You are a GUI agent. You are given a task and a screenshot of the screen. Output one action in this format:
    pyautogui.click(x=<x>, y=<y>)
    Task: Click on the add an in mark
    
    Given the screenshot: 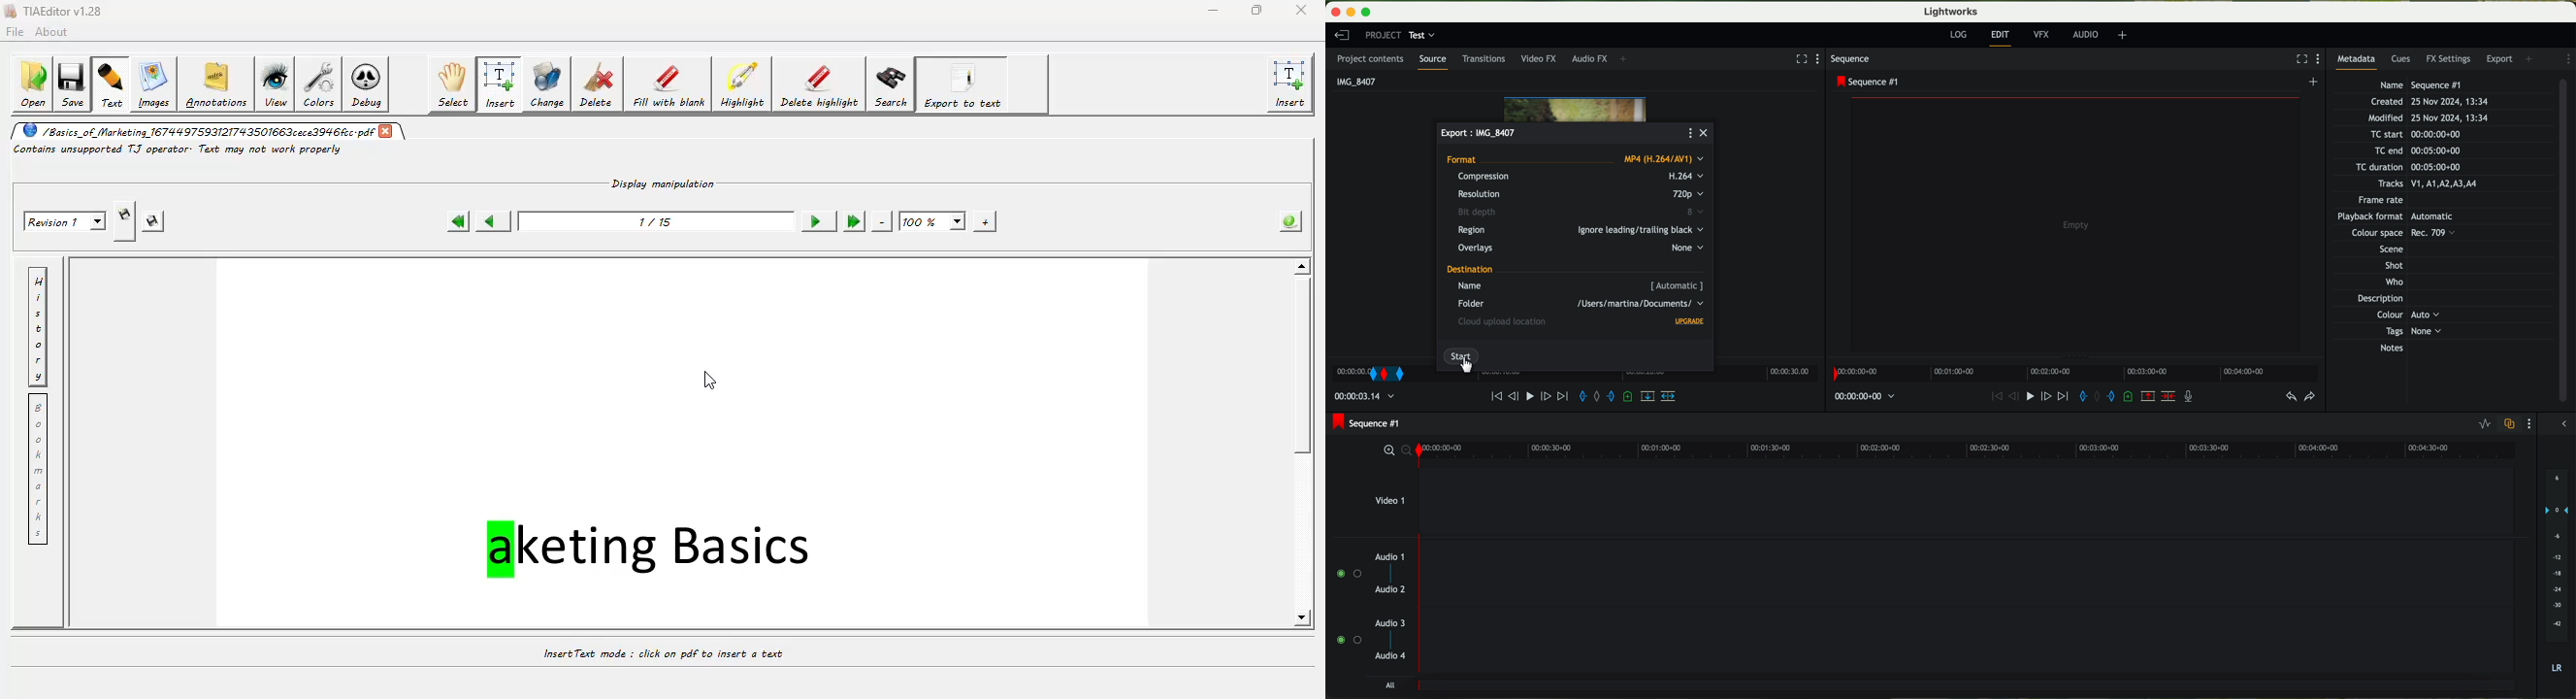 What is the action you would take?
    pyautogui.click(x=1584, y=398)
    